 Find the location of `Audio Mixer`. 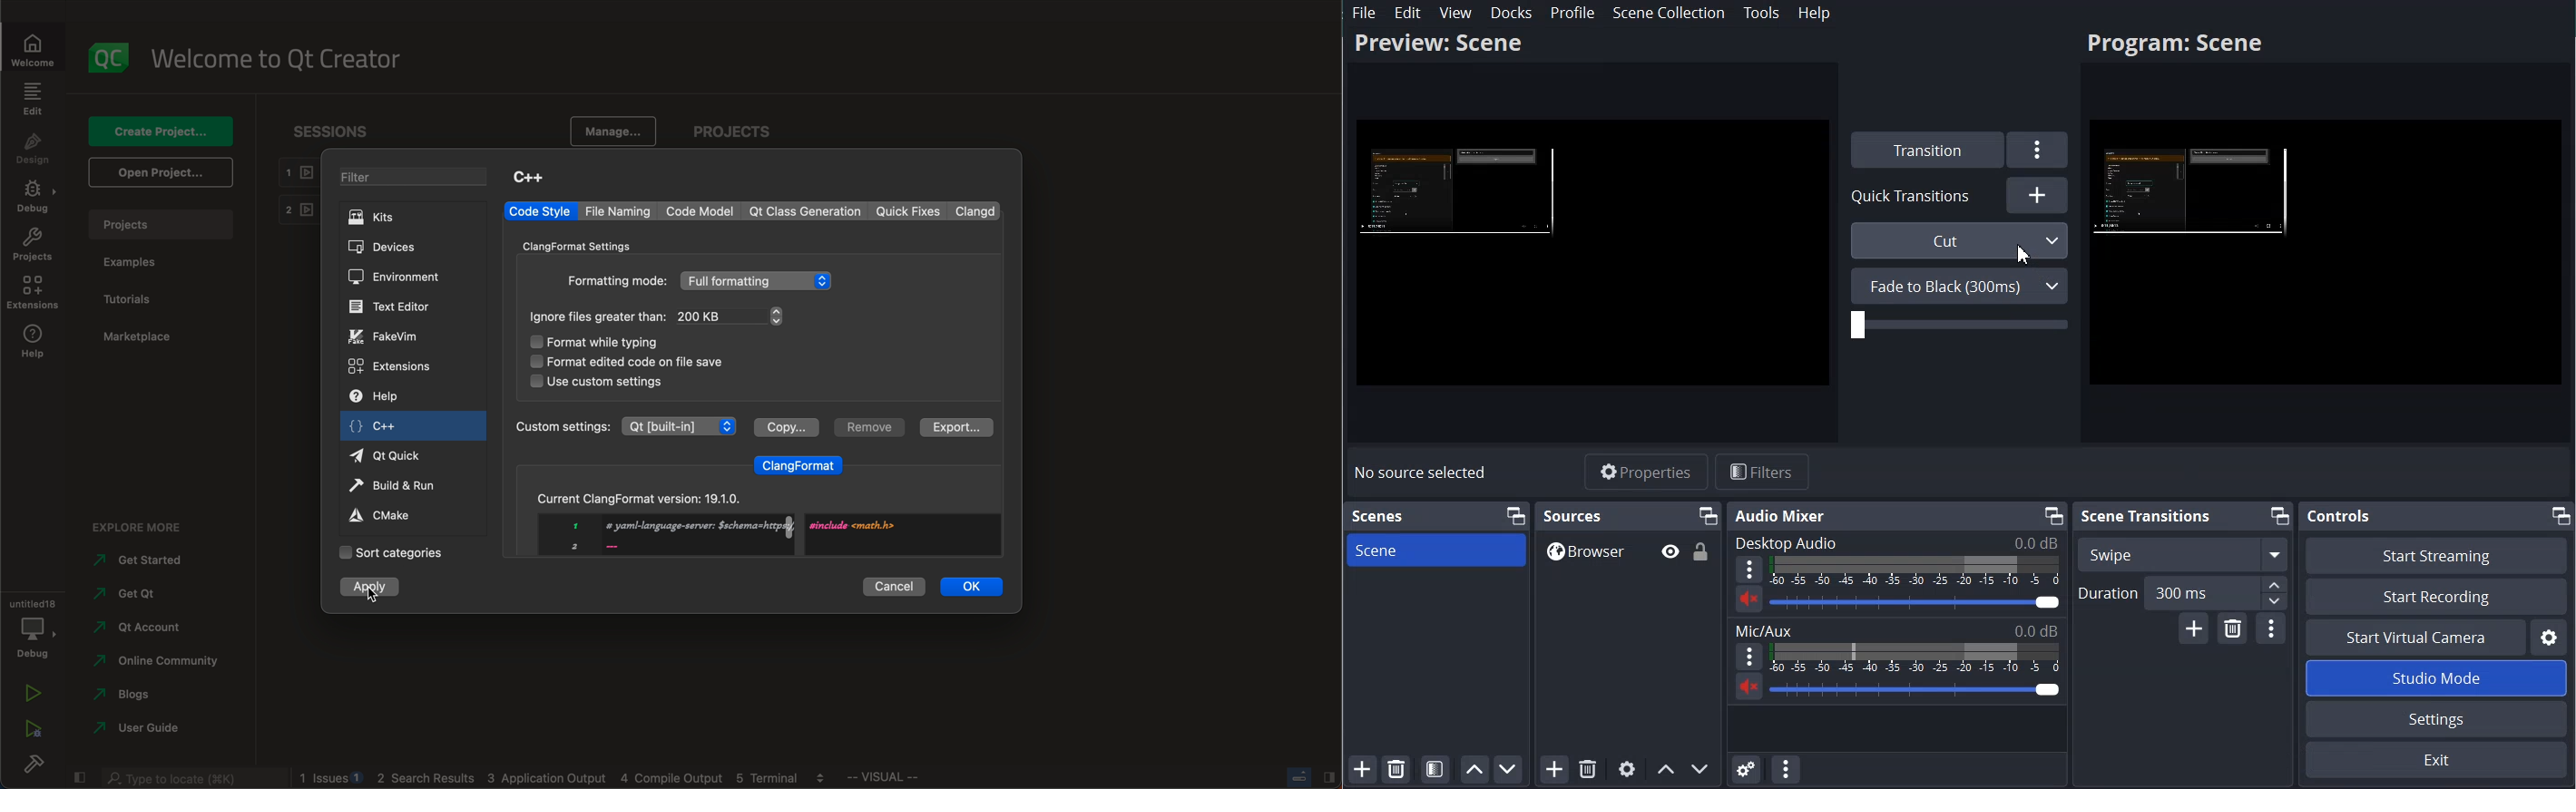

Audio Mixer is located at coordinates (1782, 516).